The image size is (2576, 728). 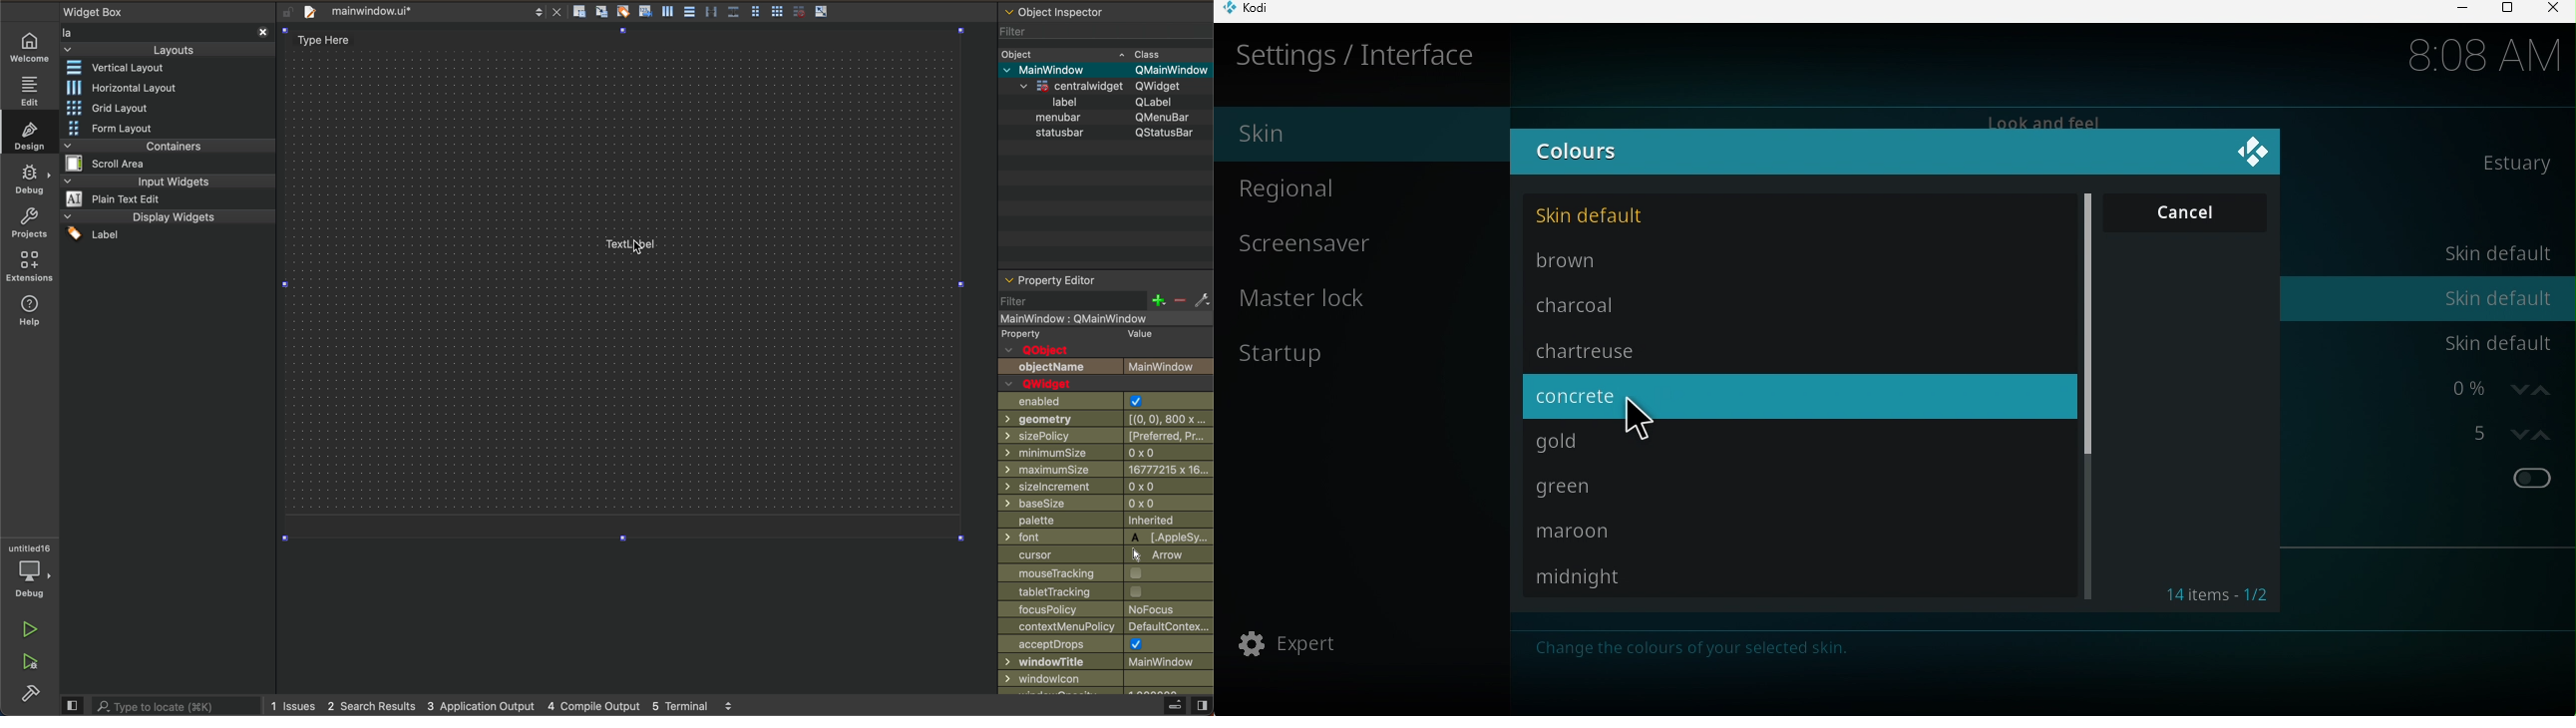 What do you see at coordinates (2426, 434) in the screenshot?
I see `Stereoscopic 3D effect strength` at bounding box center [2426, 434].